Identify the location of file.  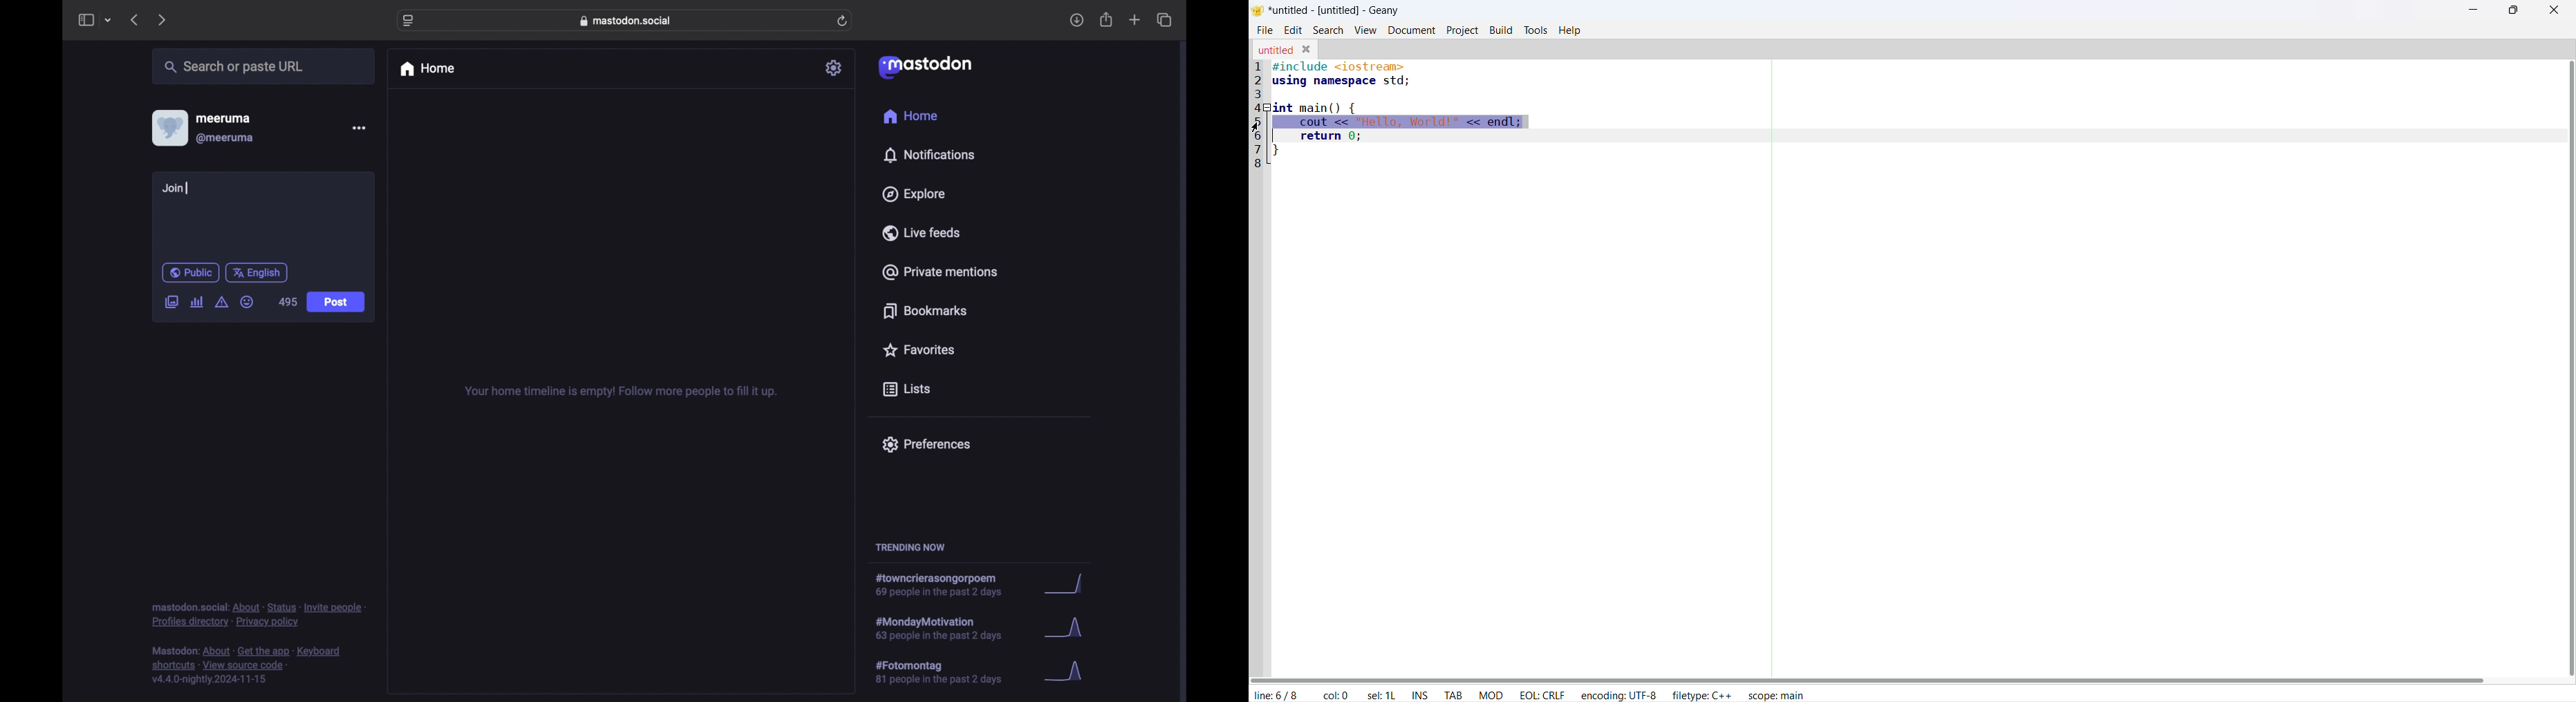
(1264, 30).